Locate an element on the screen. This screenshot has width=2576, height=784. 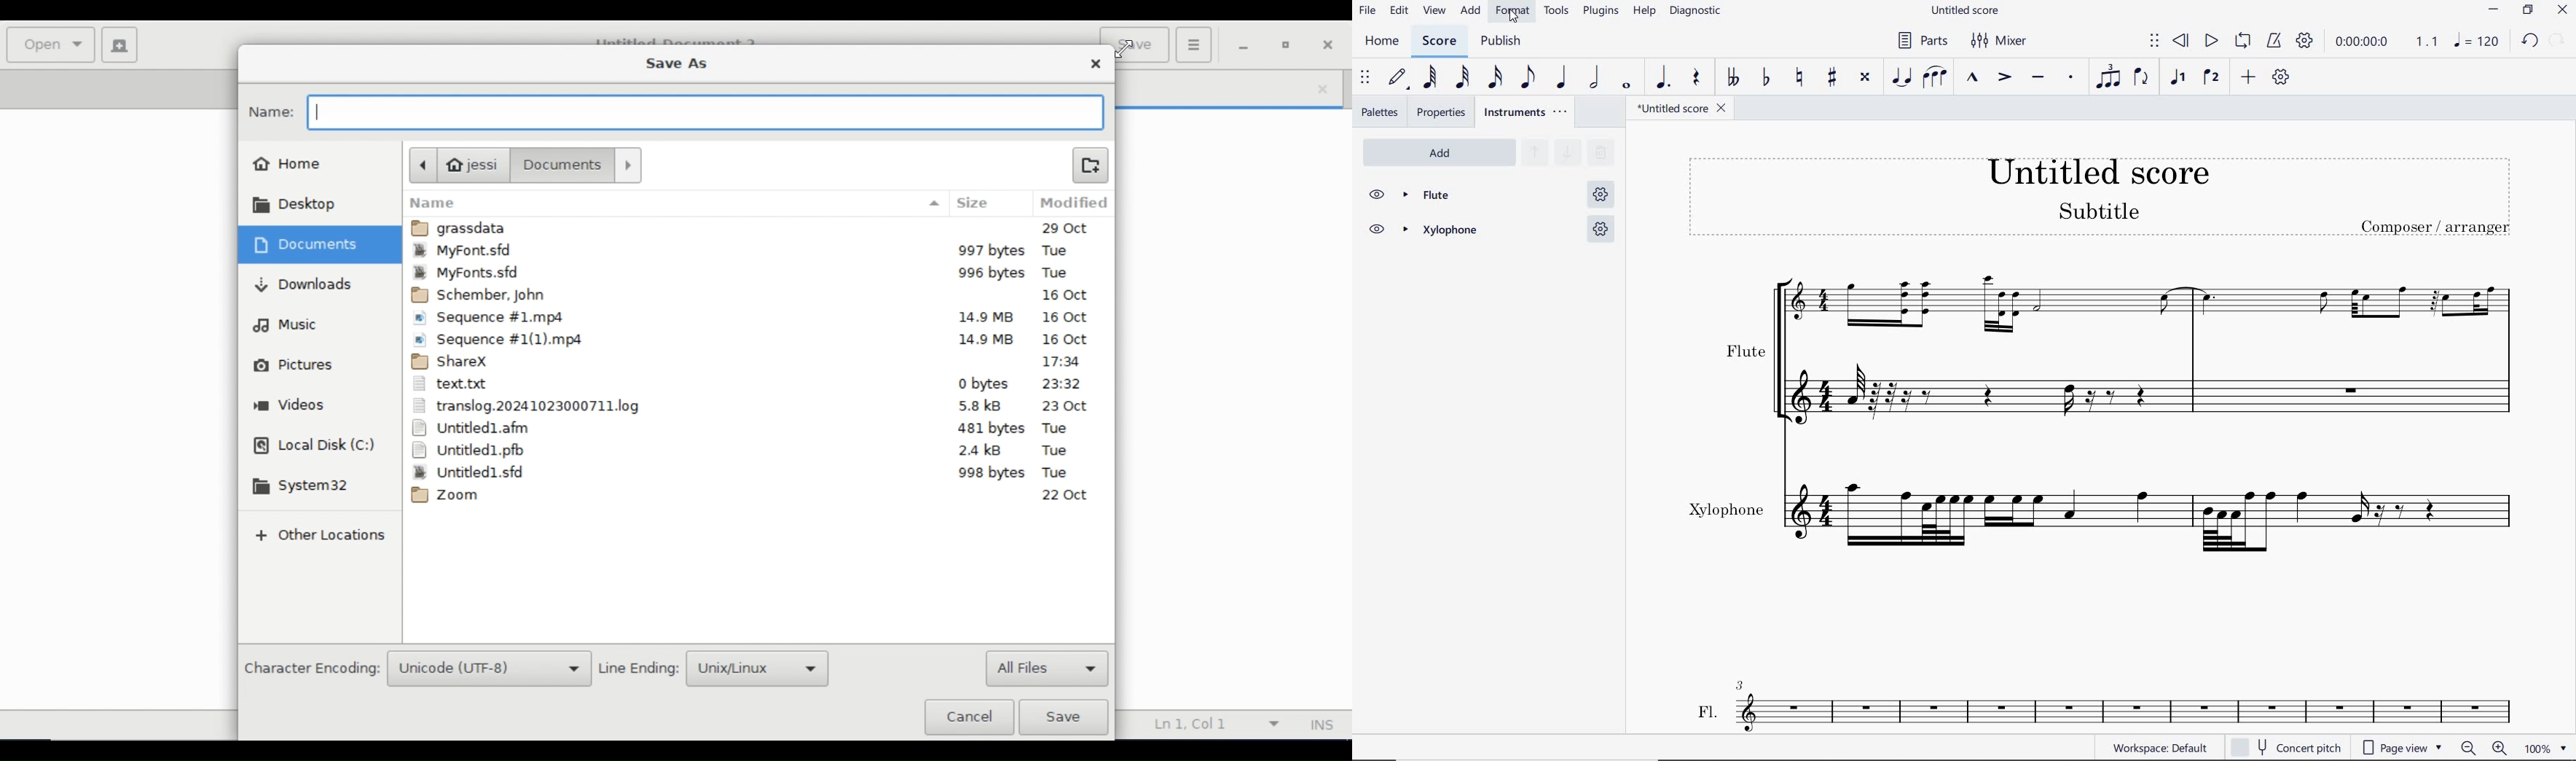
Untitled1.sfd is located at coordinates (752, 472).